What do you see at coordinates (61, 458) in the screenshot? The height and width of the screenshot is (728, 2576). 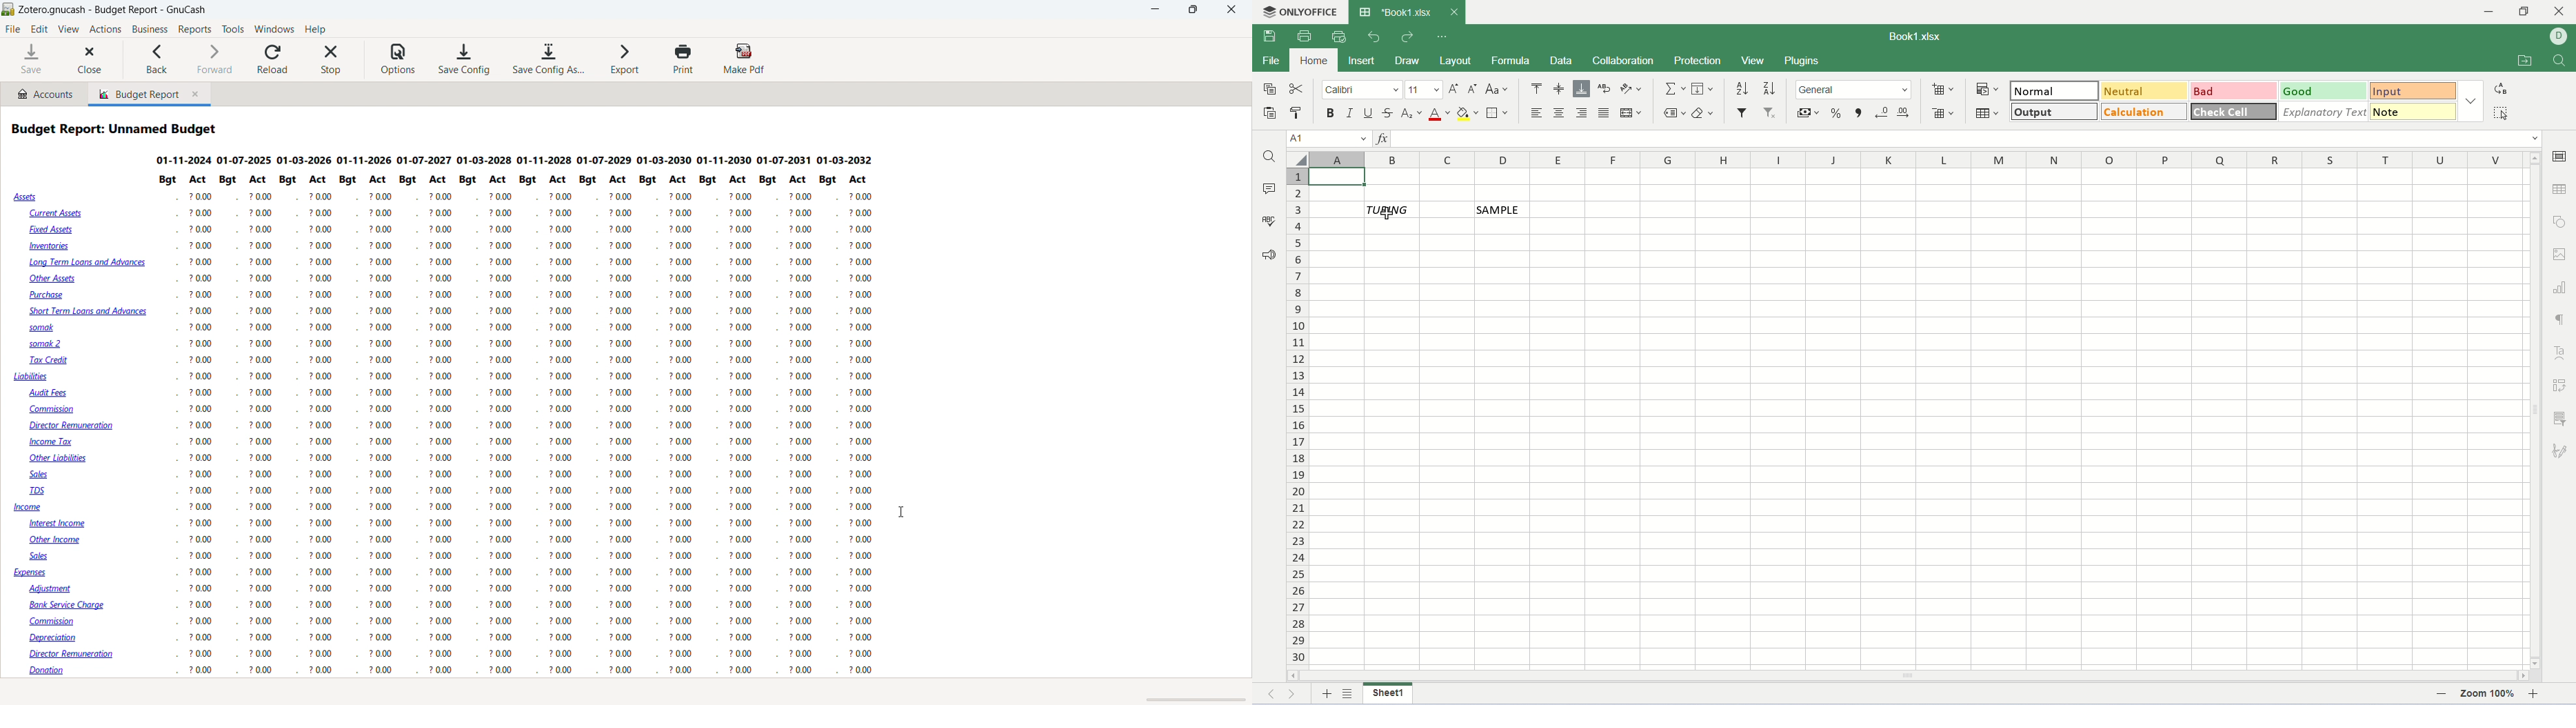 I see `Other Liabilities` at bounding box center [61, 458].